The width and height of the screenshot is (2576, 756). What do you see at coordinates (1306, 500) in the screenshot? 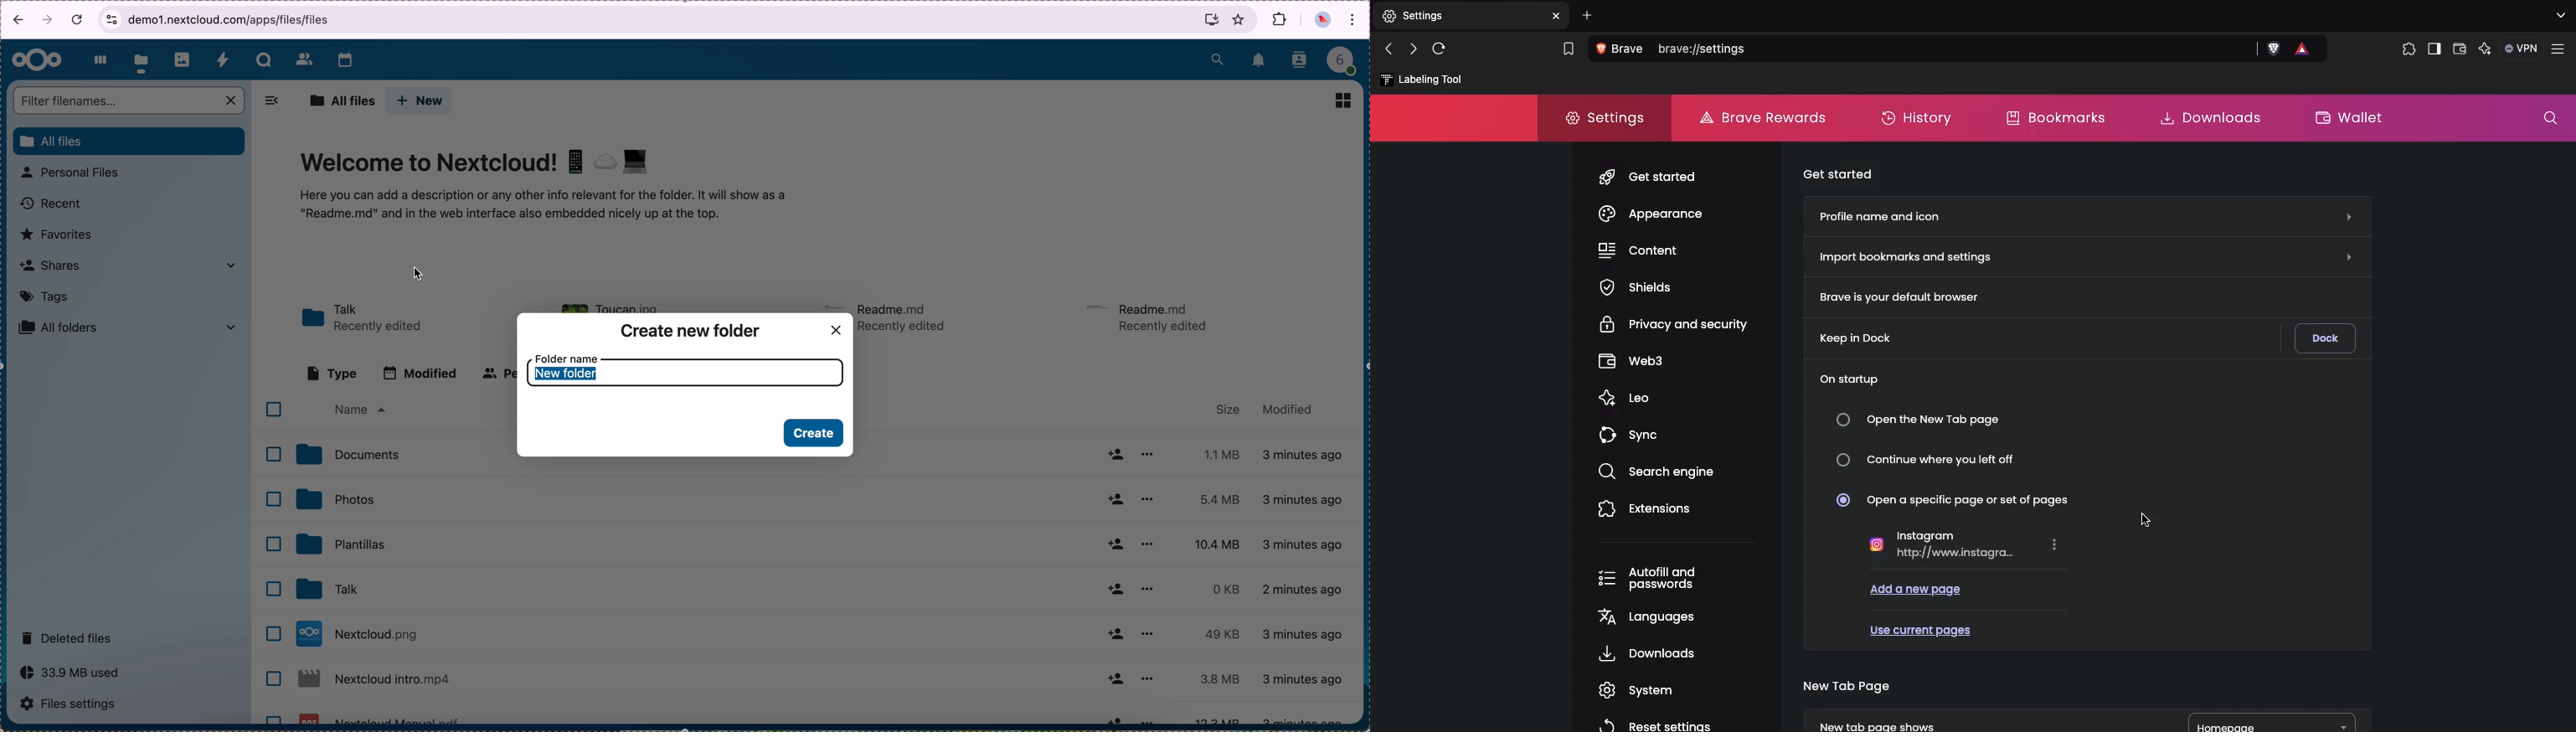
I see `4 minutes ago` at bounding box center [1306, 500].